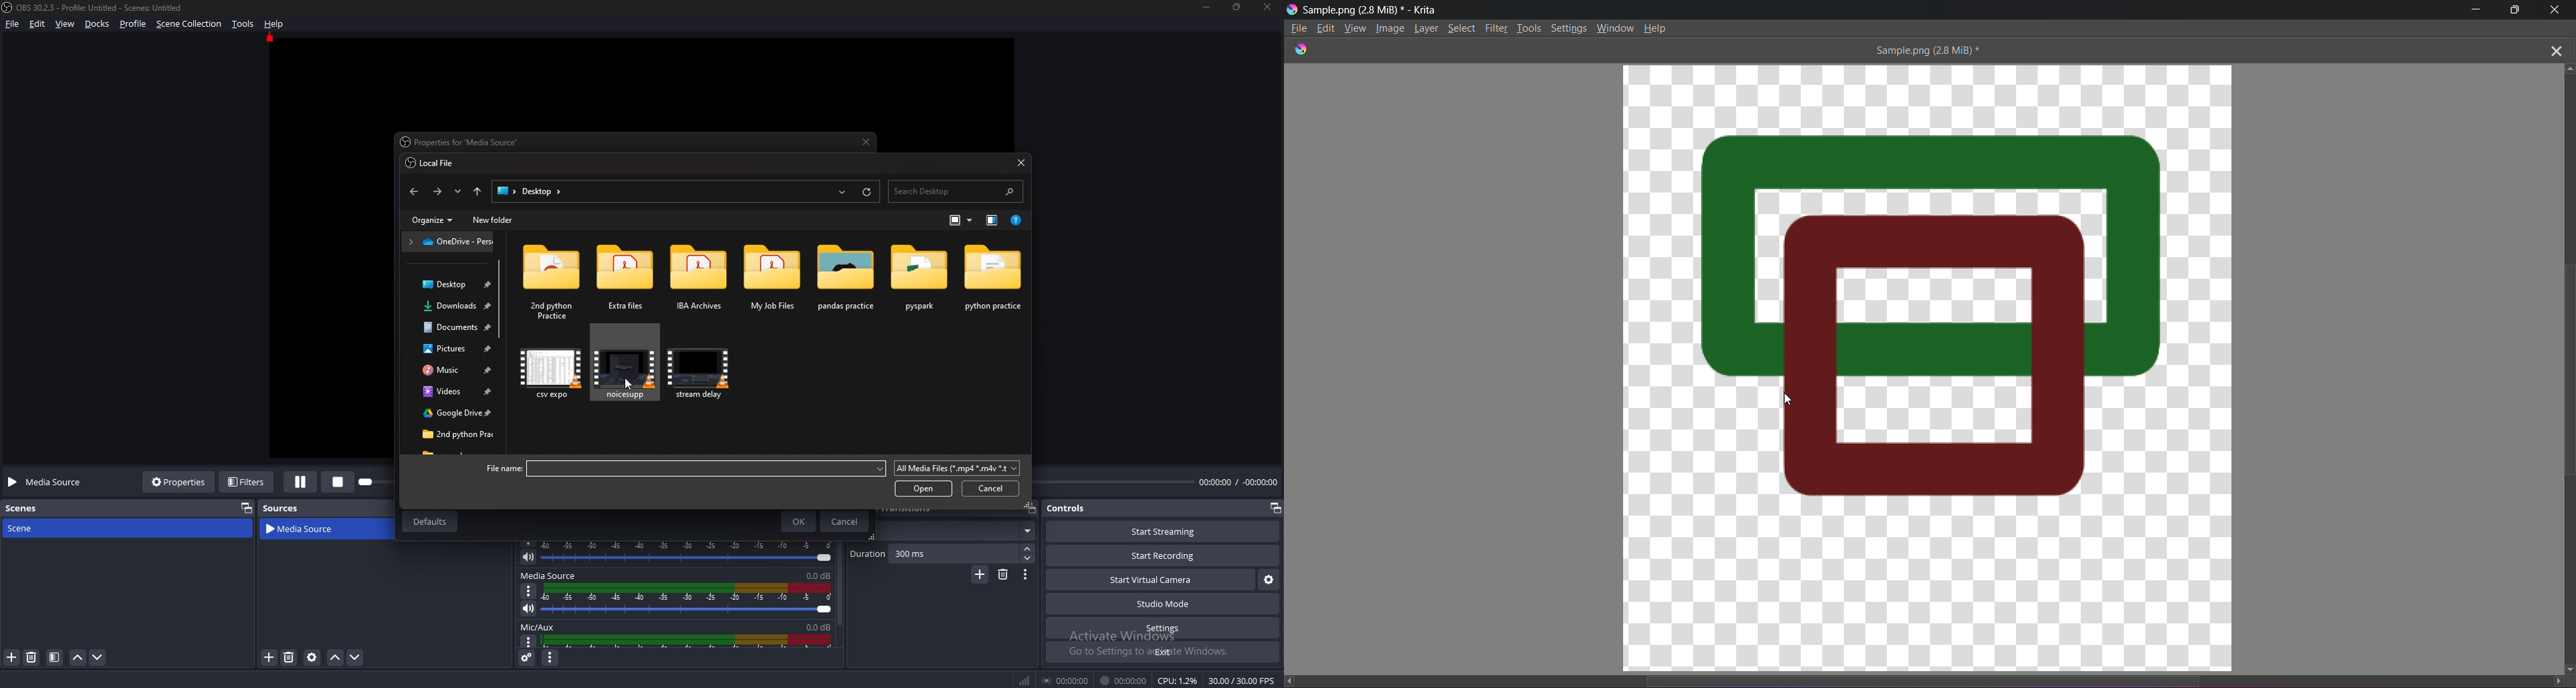 This screenshot has width=2576, height=700. I want to click on Change view, so click(957, 220).